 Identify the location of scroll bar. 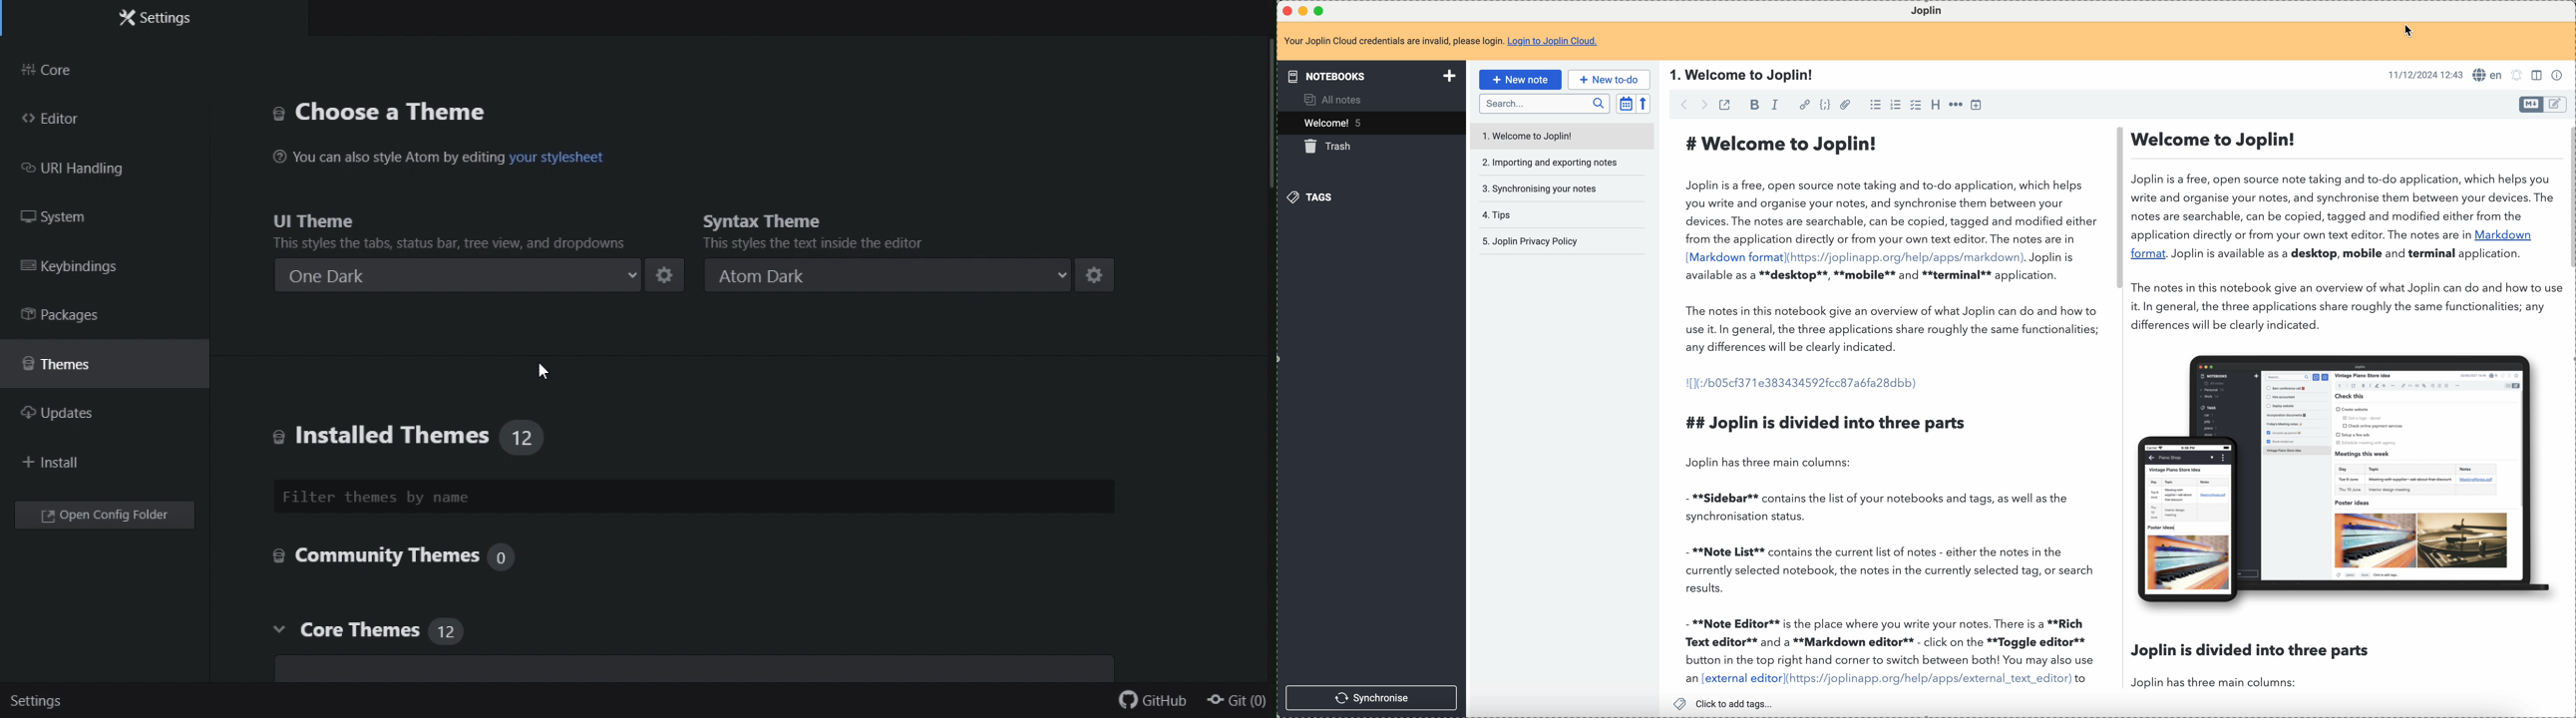
(2116, 211).